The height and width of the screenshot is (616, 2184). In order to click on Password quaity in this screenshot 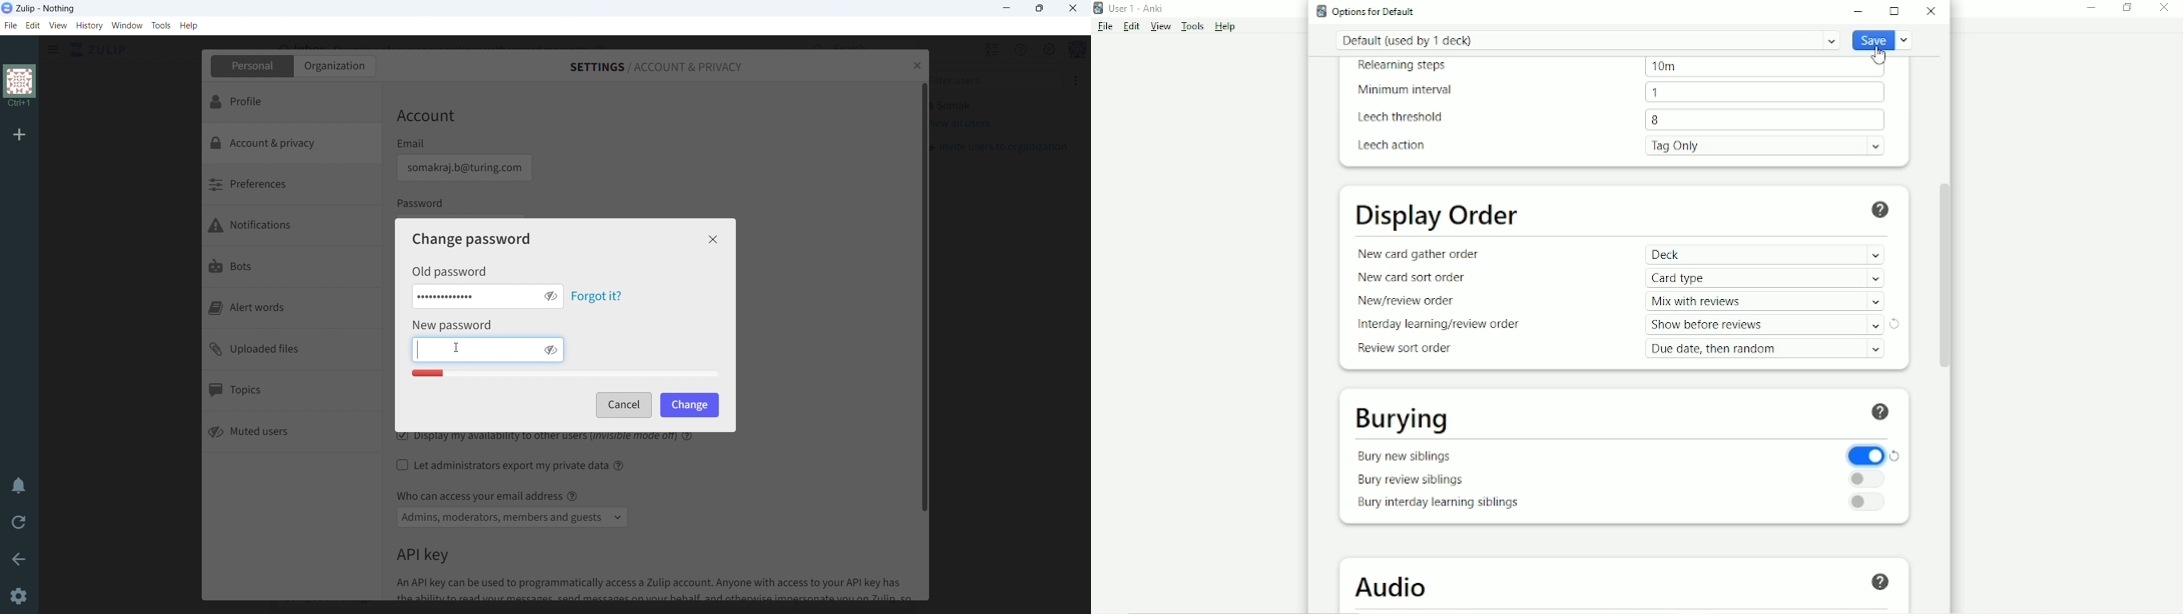, I will do `click(566, 374)`.